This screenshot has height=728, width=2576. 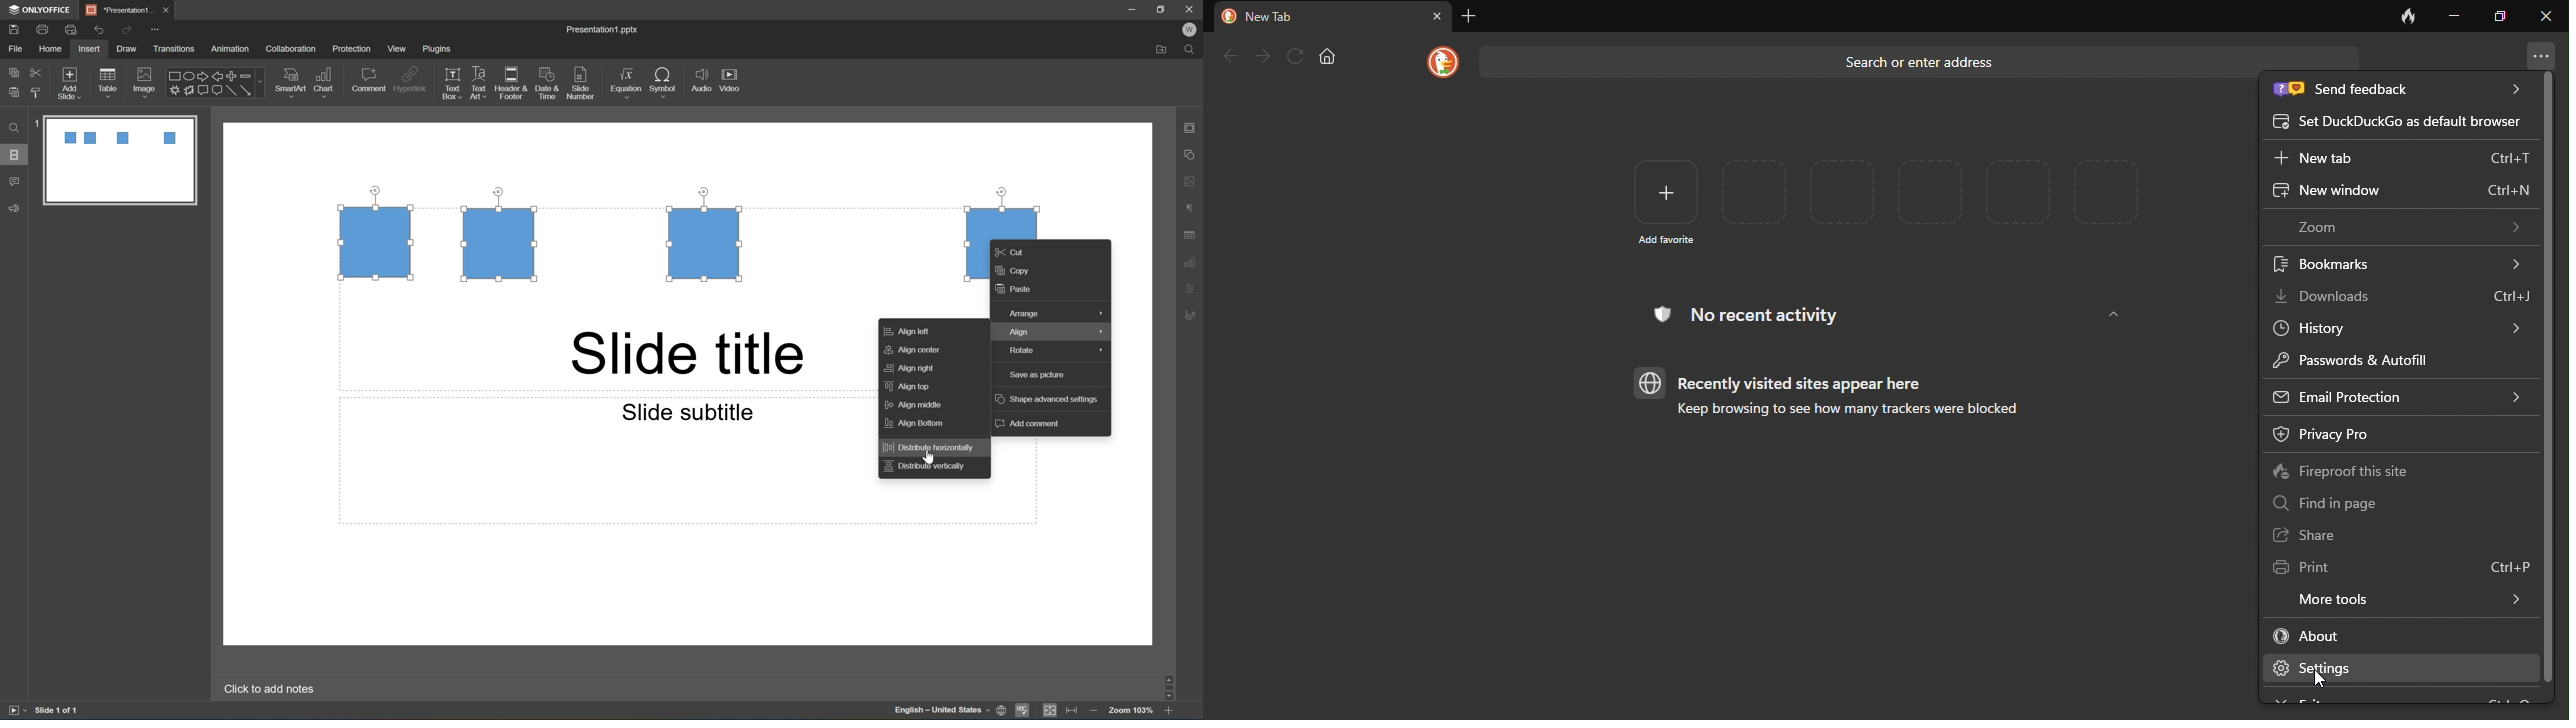 What do you see at coordinates (663, 81) in the screenshot?
I see `symbol` at bounding box center [663, 81].